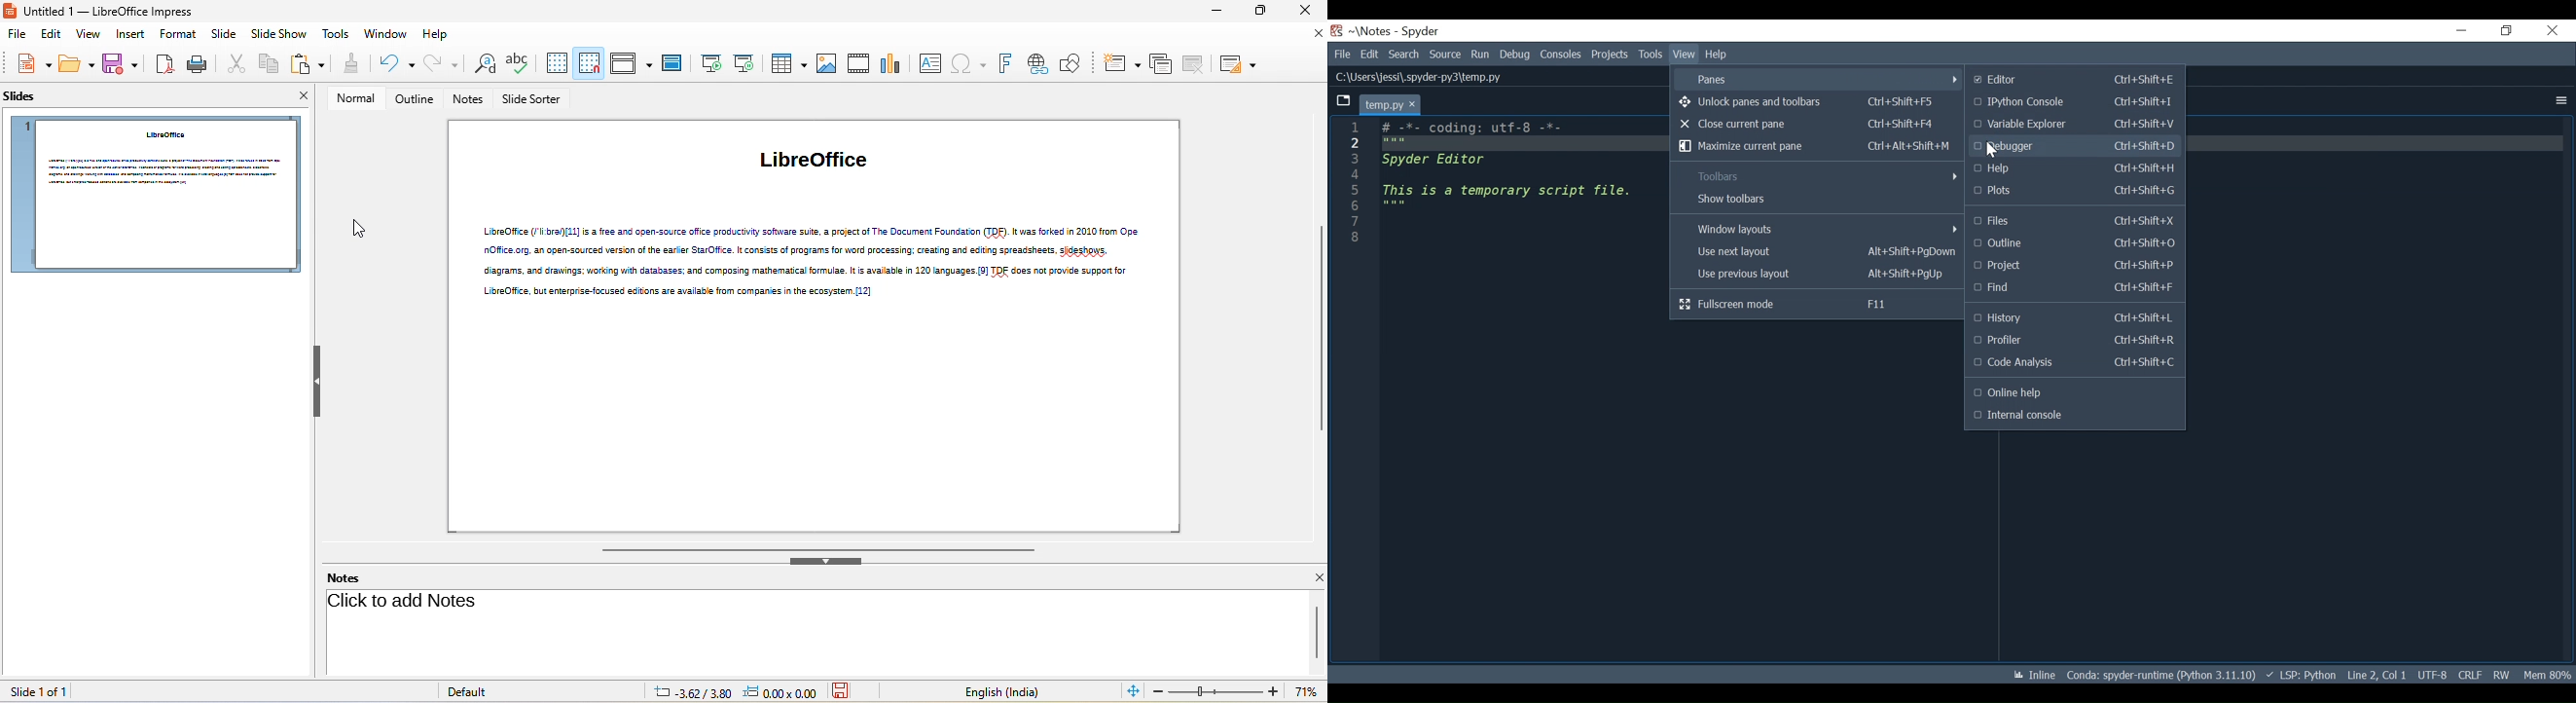 The width and height of the screenshot is (2576, 728). Describe the element at coordinates (2432, 676) in the screenshot. I see `Curso` at that location.